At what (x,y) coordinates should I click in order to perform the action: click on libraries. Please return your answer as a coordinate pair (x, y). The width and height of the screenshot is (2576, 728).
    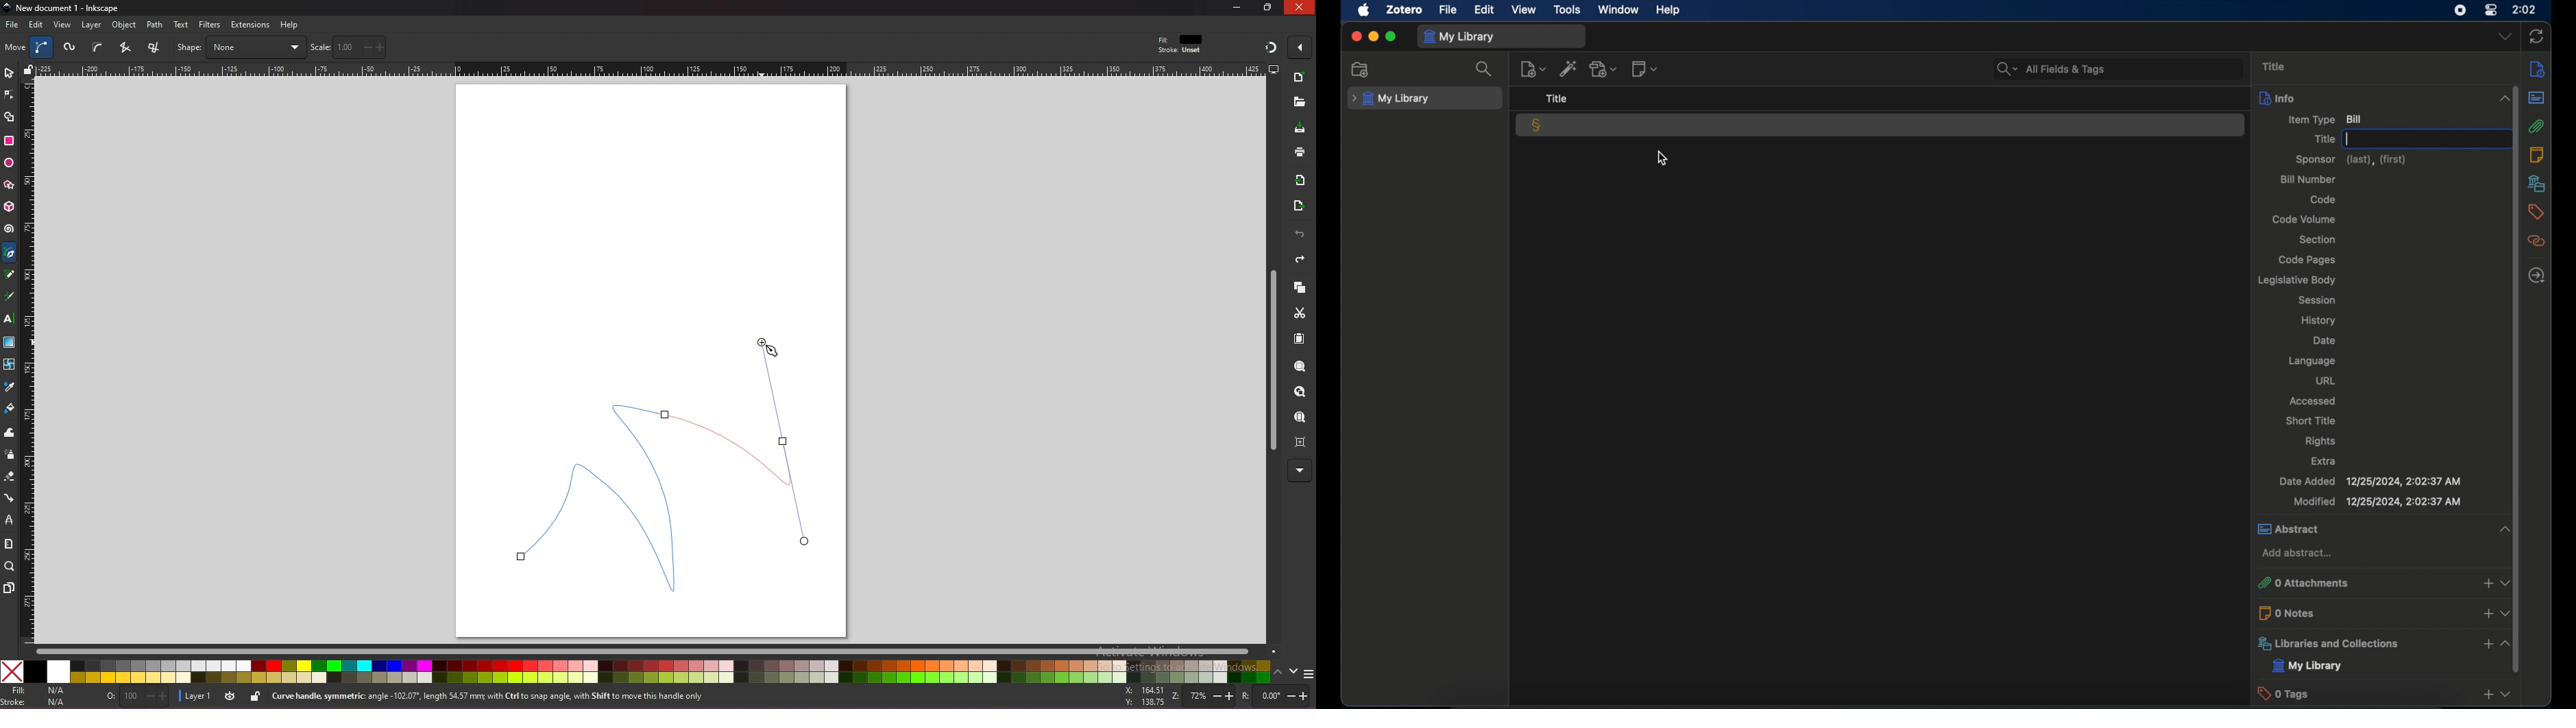
    Looking at the image, I should click on (2384, 643).